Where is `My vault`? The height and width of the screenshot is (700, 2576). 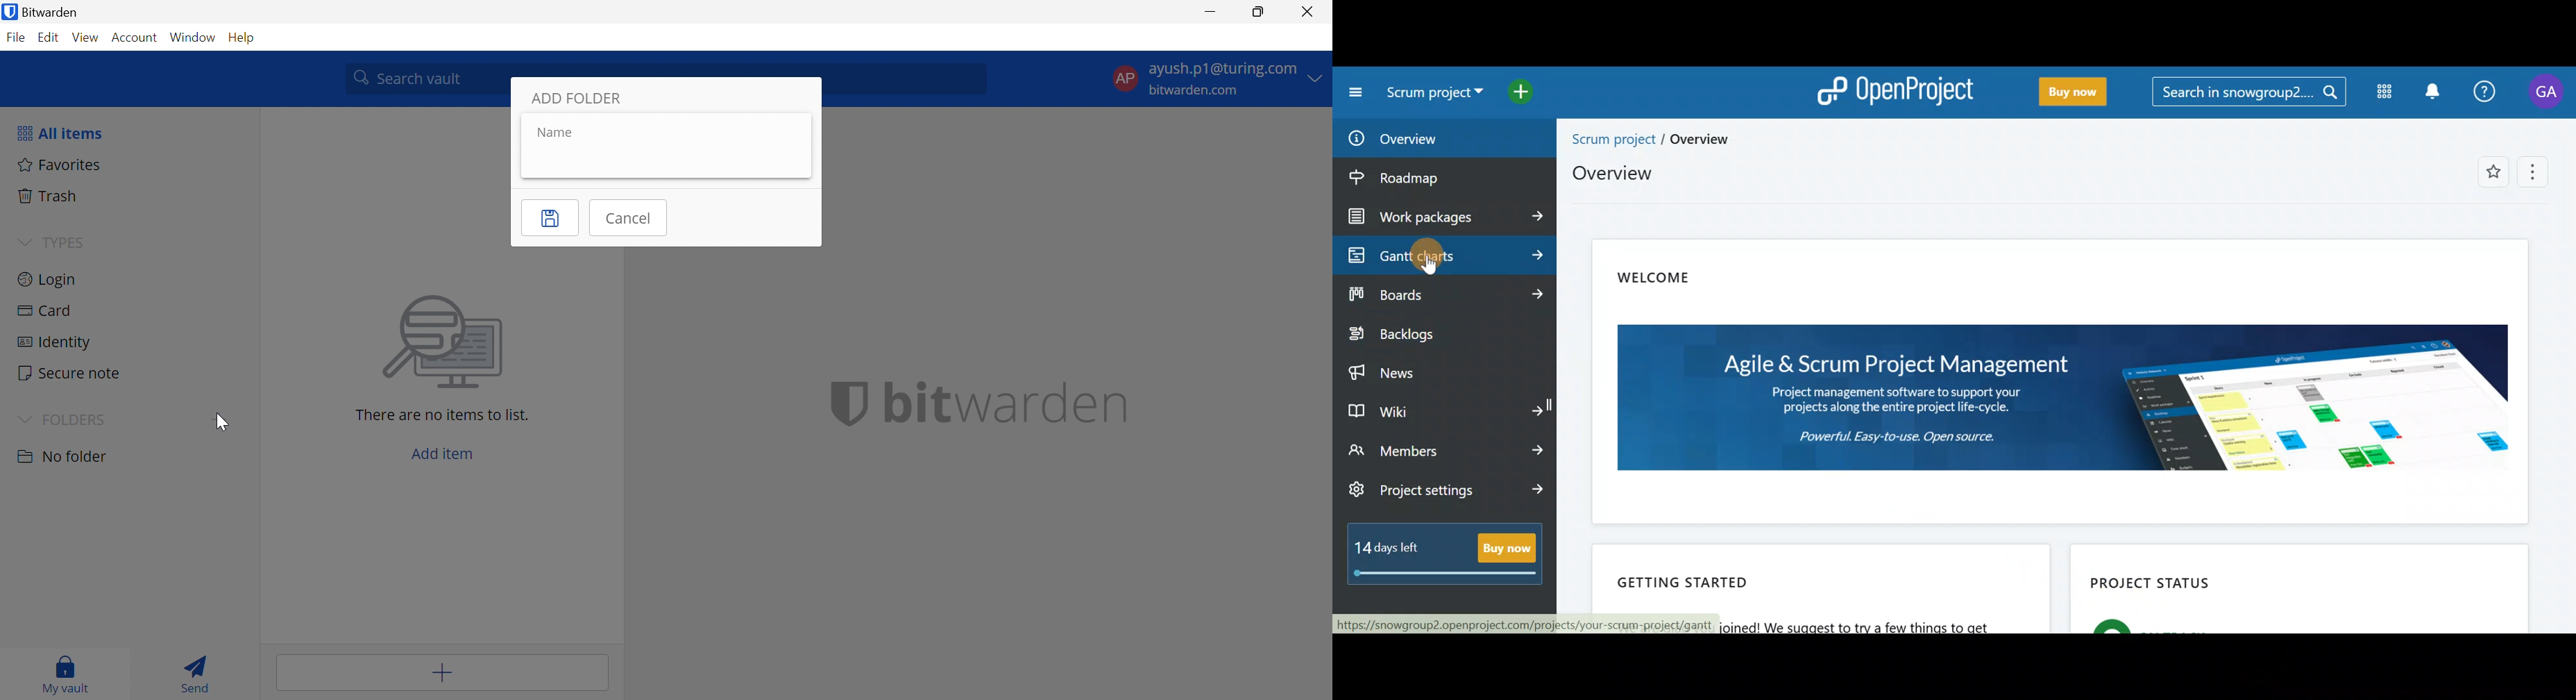
My vault is located at coordinates (62, 674).